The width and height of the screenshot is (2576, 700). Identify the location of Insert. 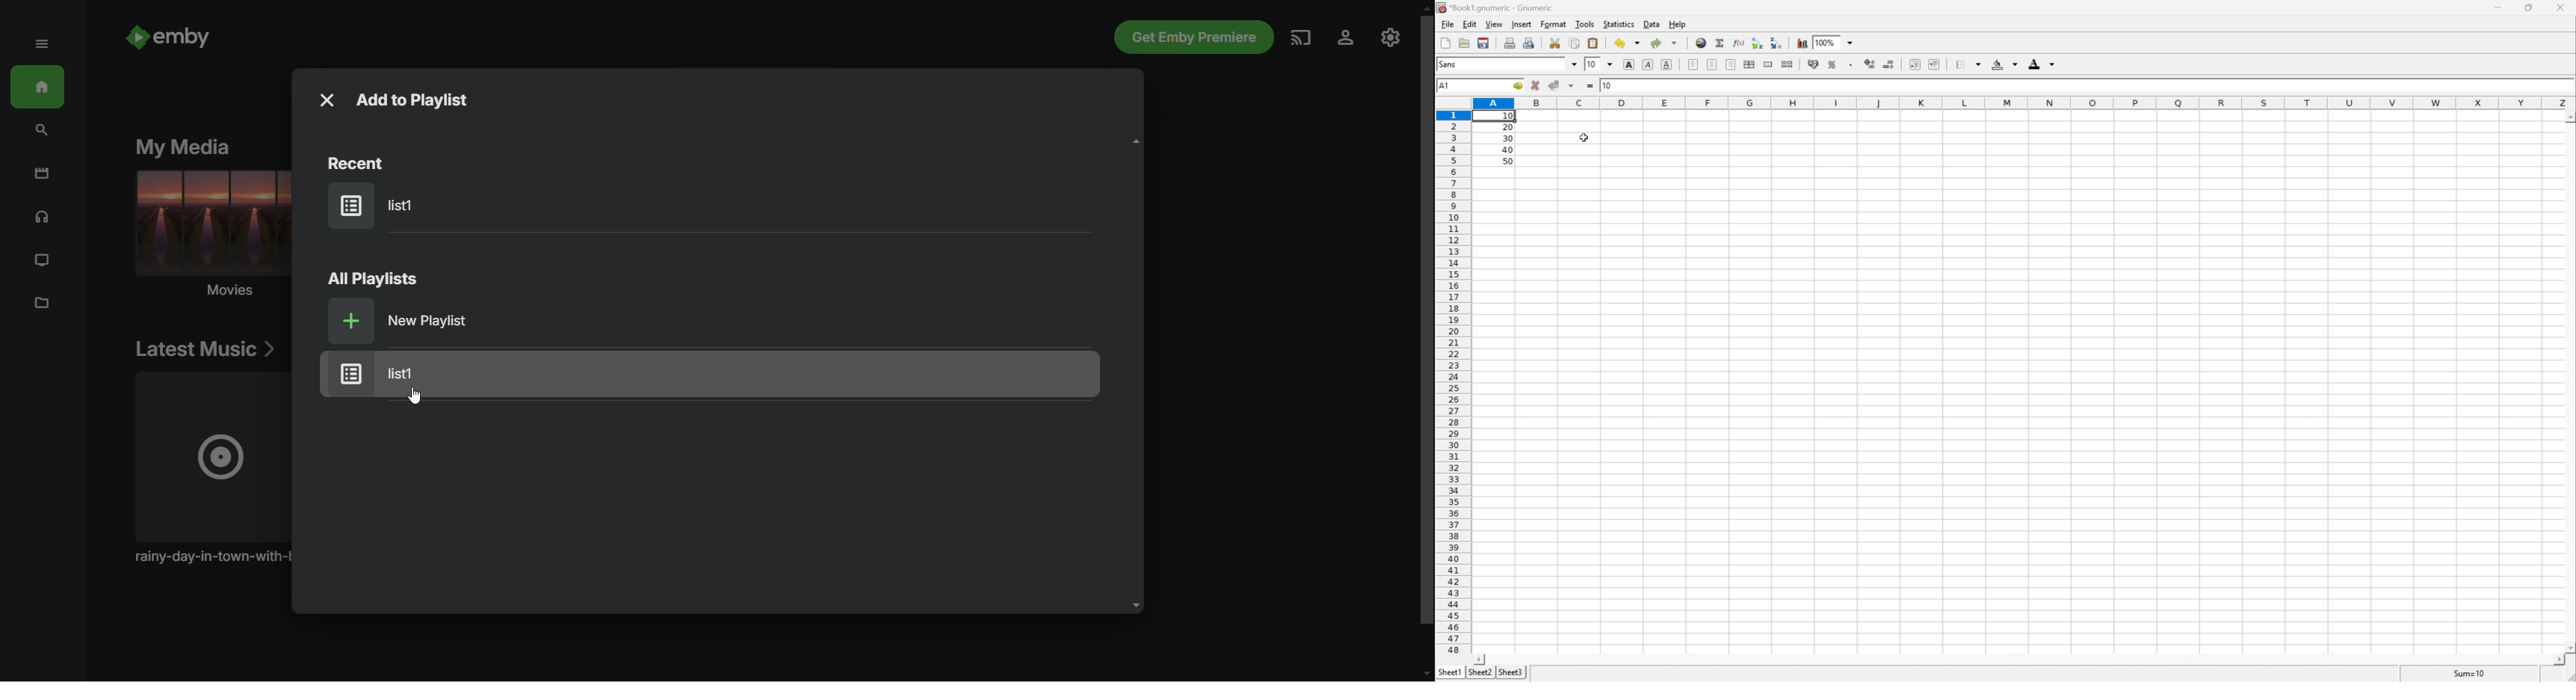
(1521, 24).